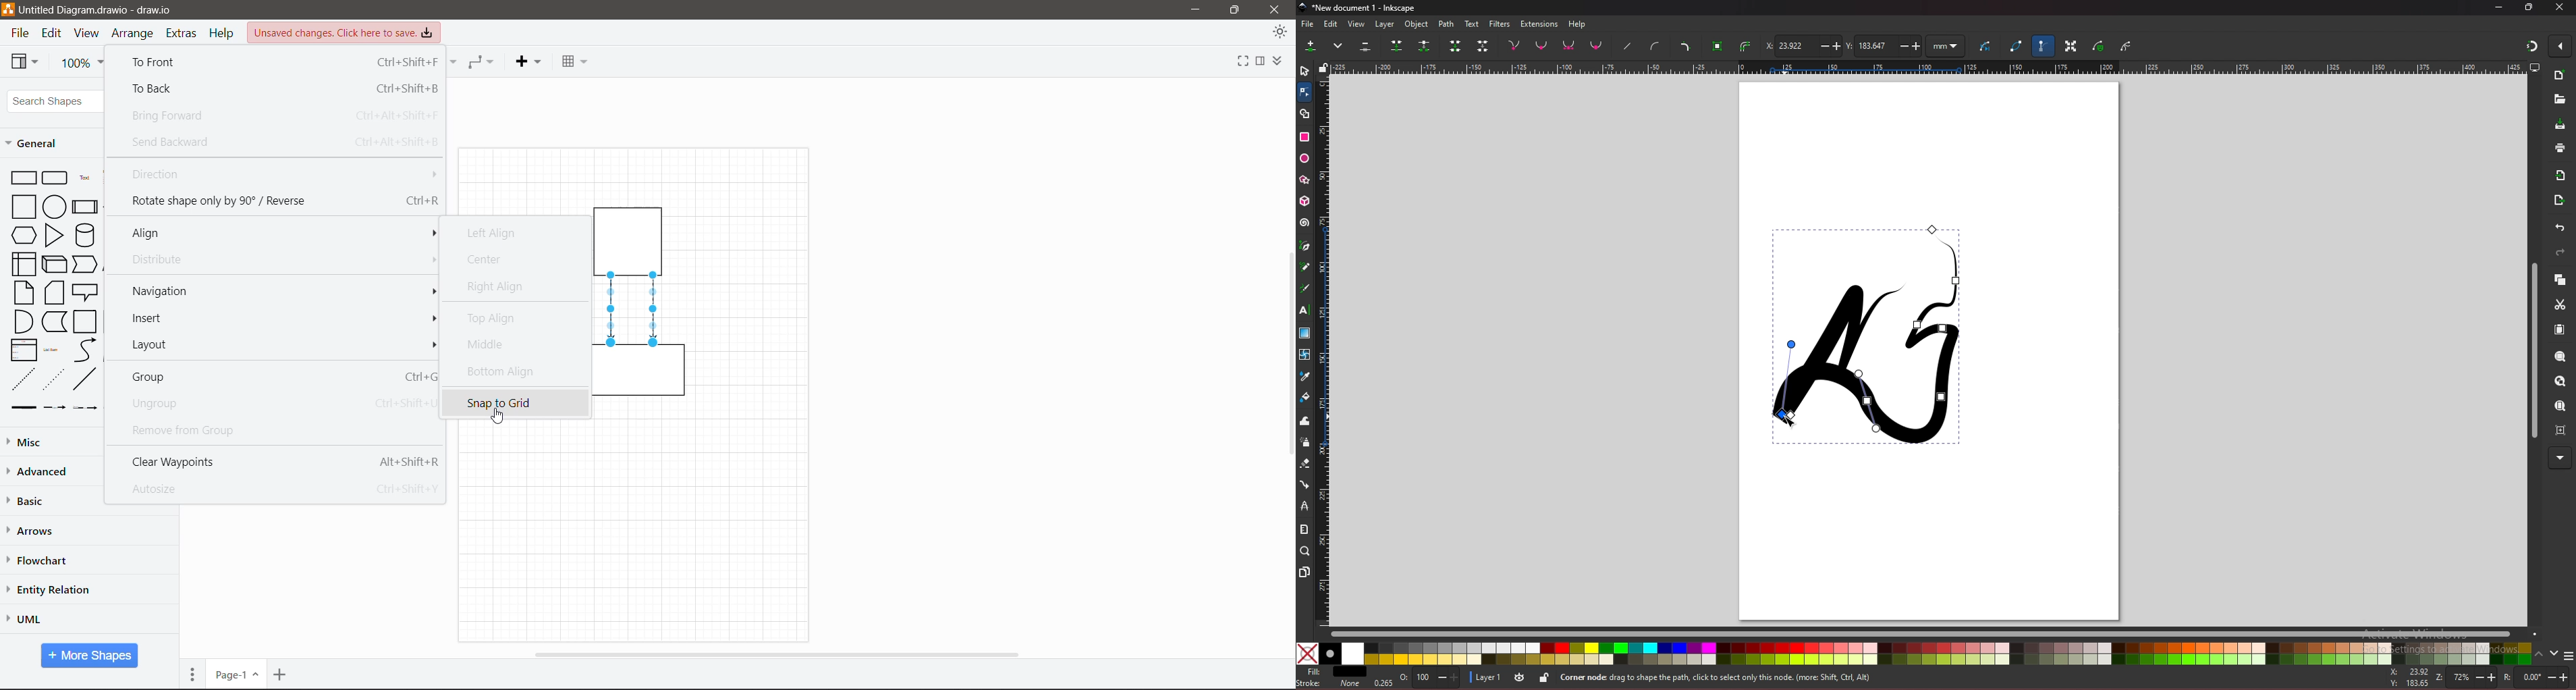  What do you see at coordinates (22, 263) in the screenshot?
I see `Internal Storage` at bounding box center [22, 263].